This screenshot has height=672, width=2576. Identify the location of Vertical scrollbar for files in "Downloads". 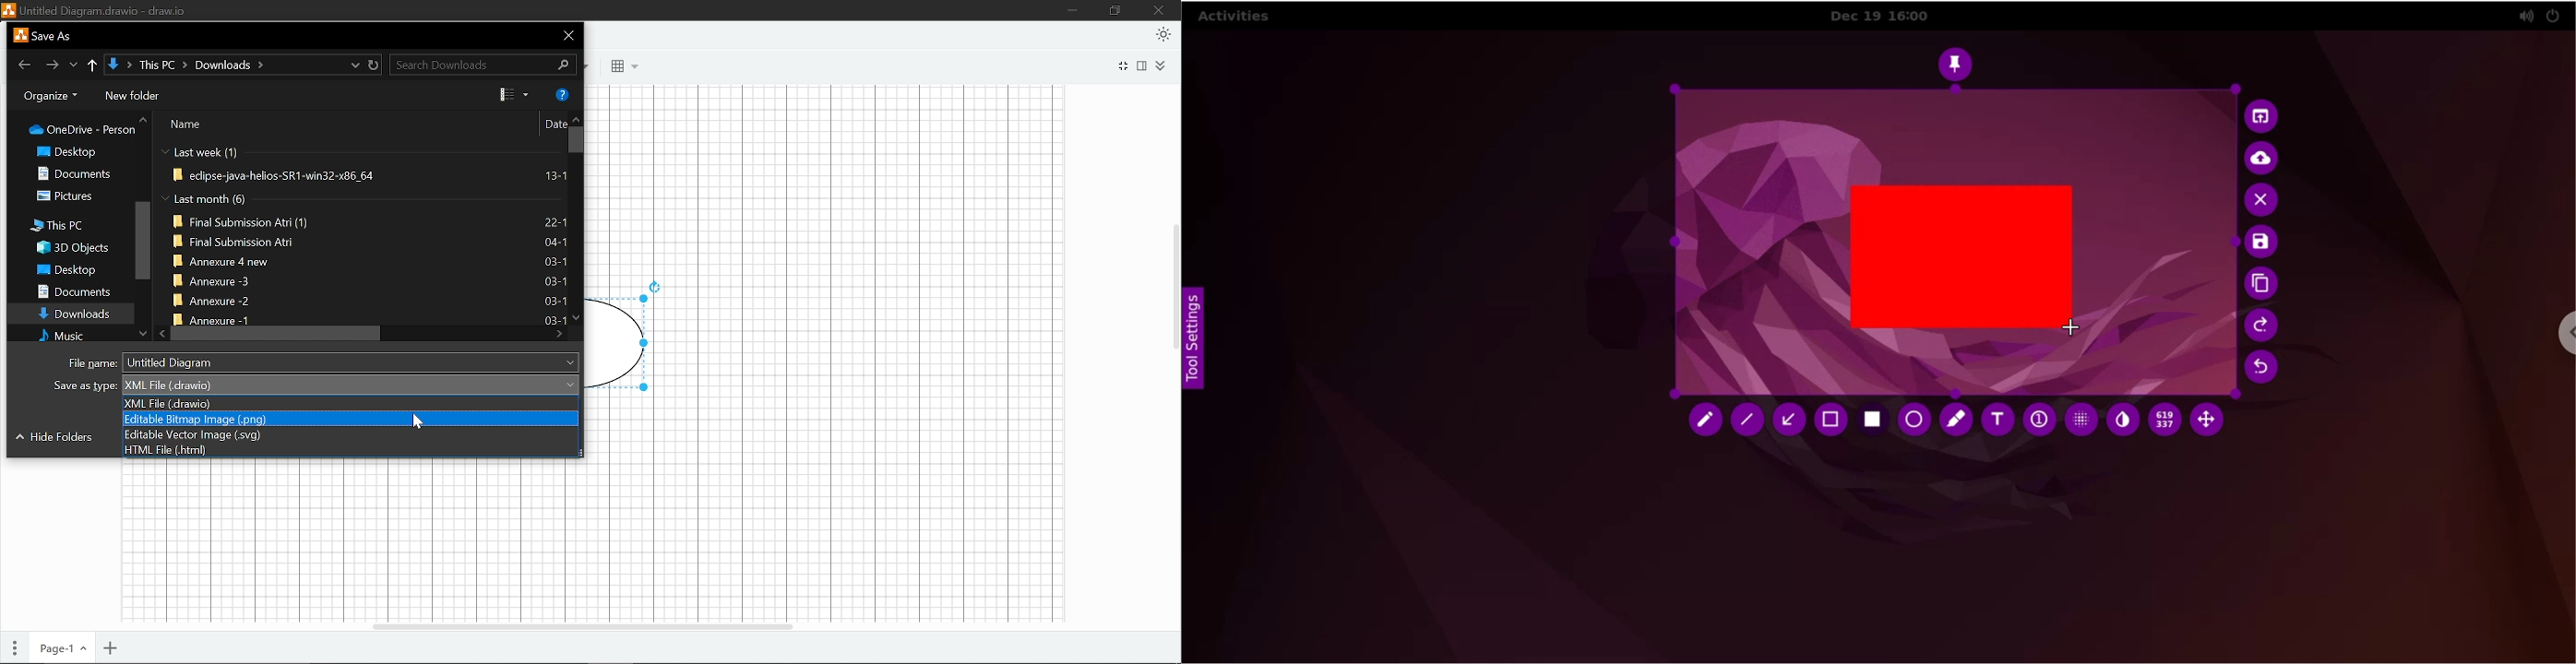
(577, 140).